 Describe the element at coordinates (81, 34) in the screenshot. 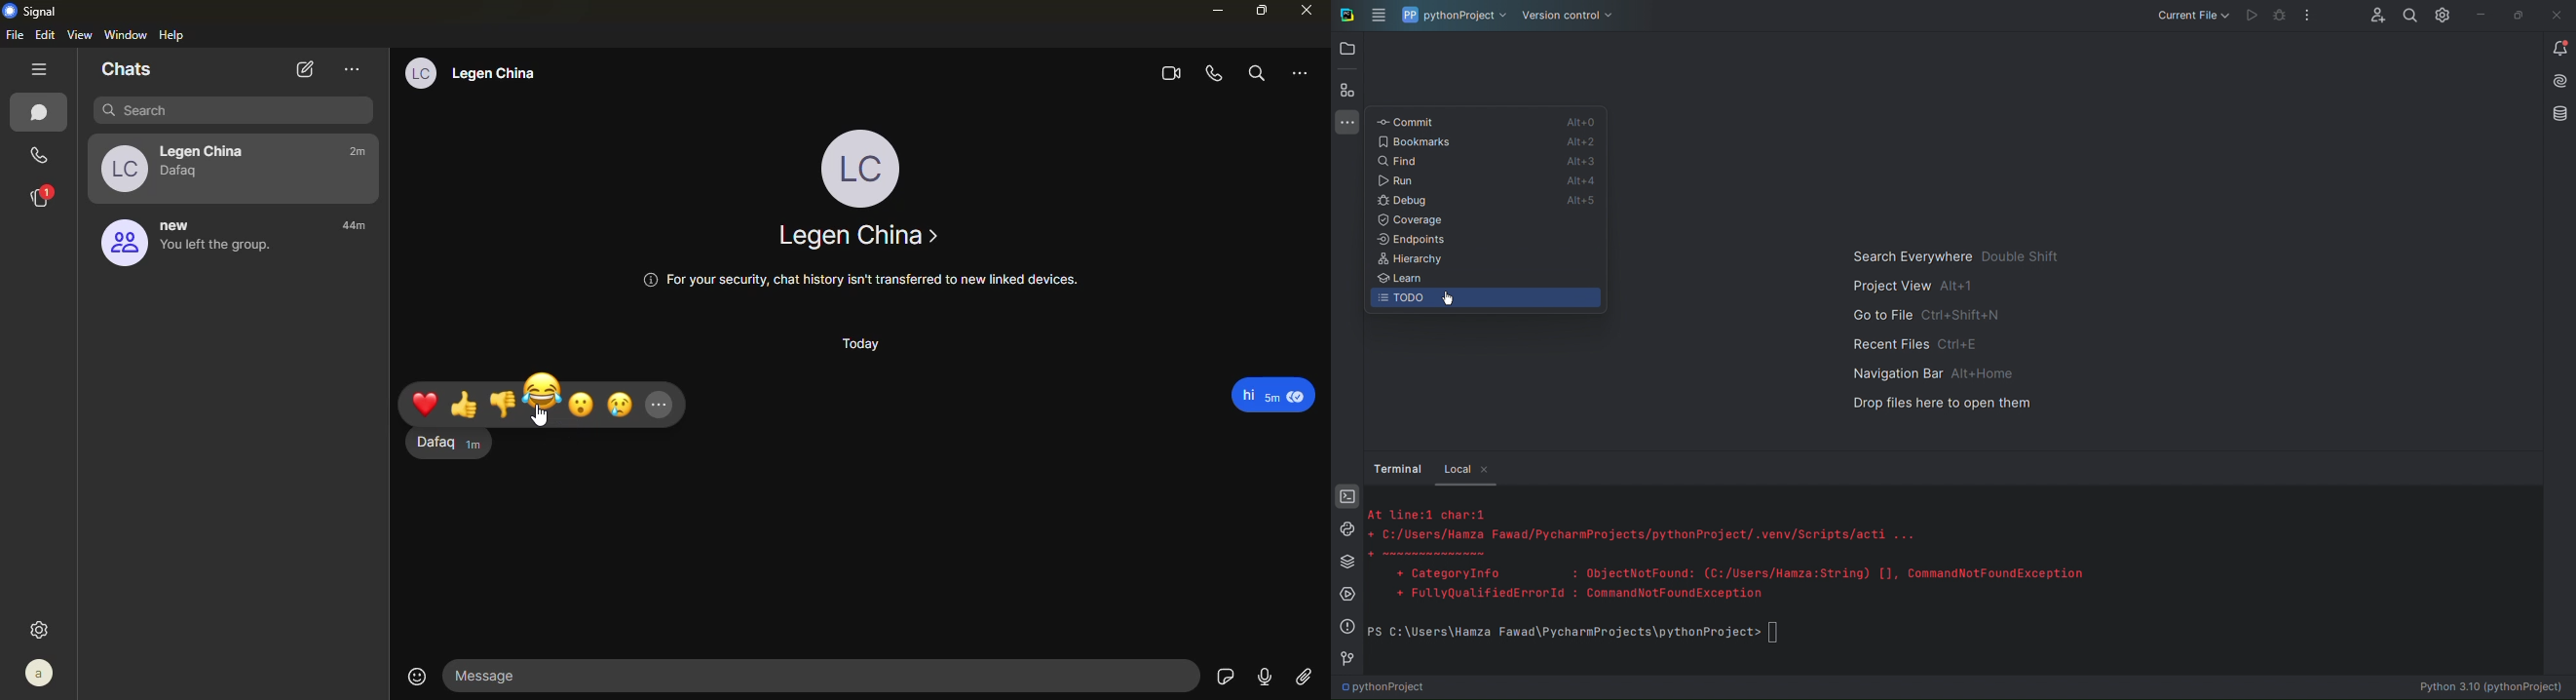

I see `view` at that location.